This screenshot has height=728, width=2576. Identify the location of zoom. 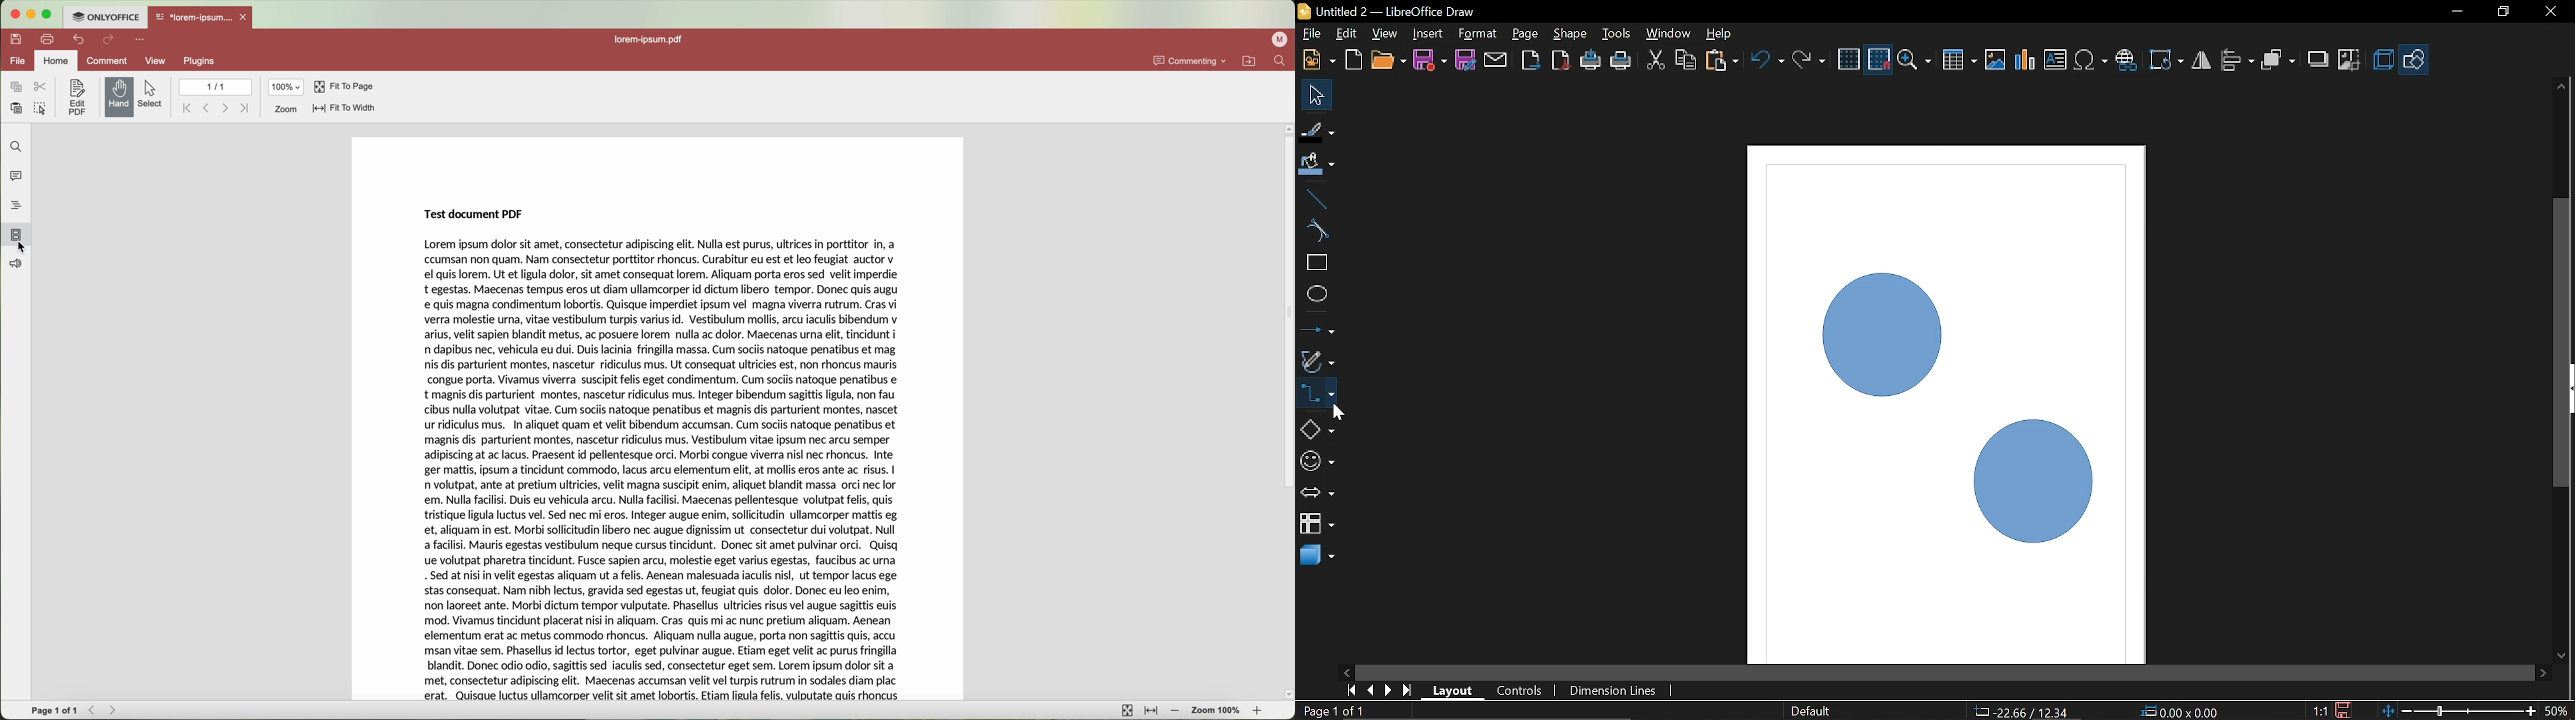
(286, 109).